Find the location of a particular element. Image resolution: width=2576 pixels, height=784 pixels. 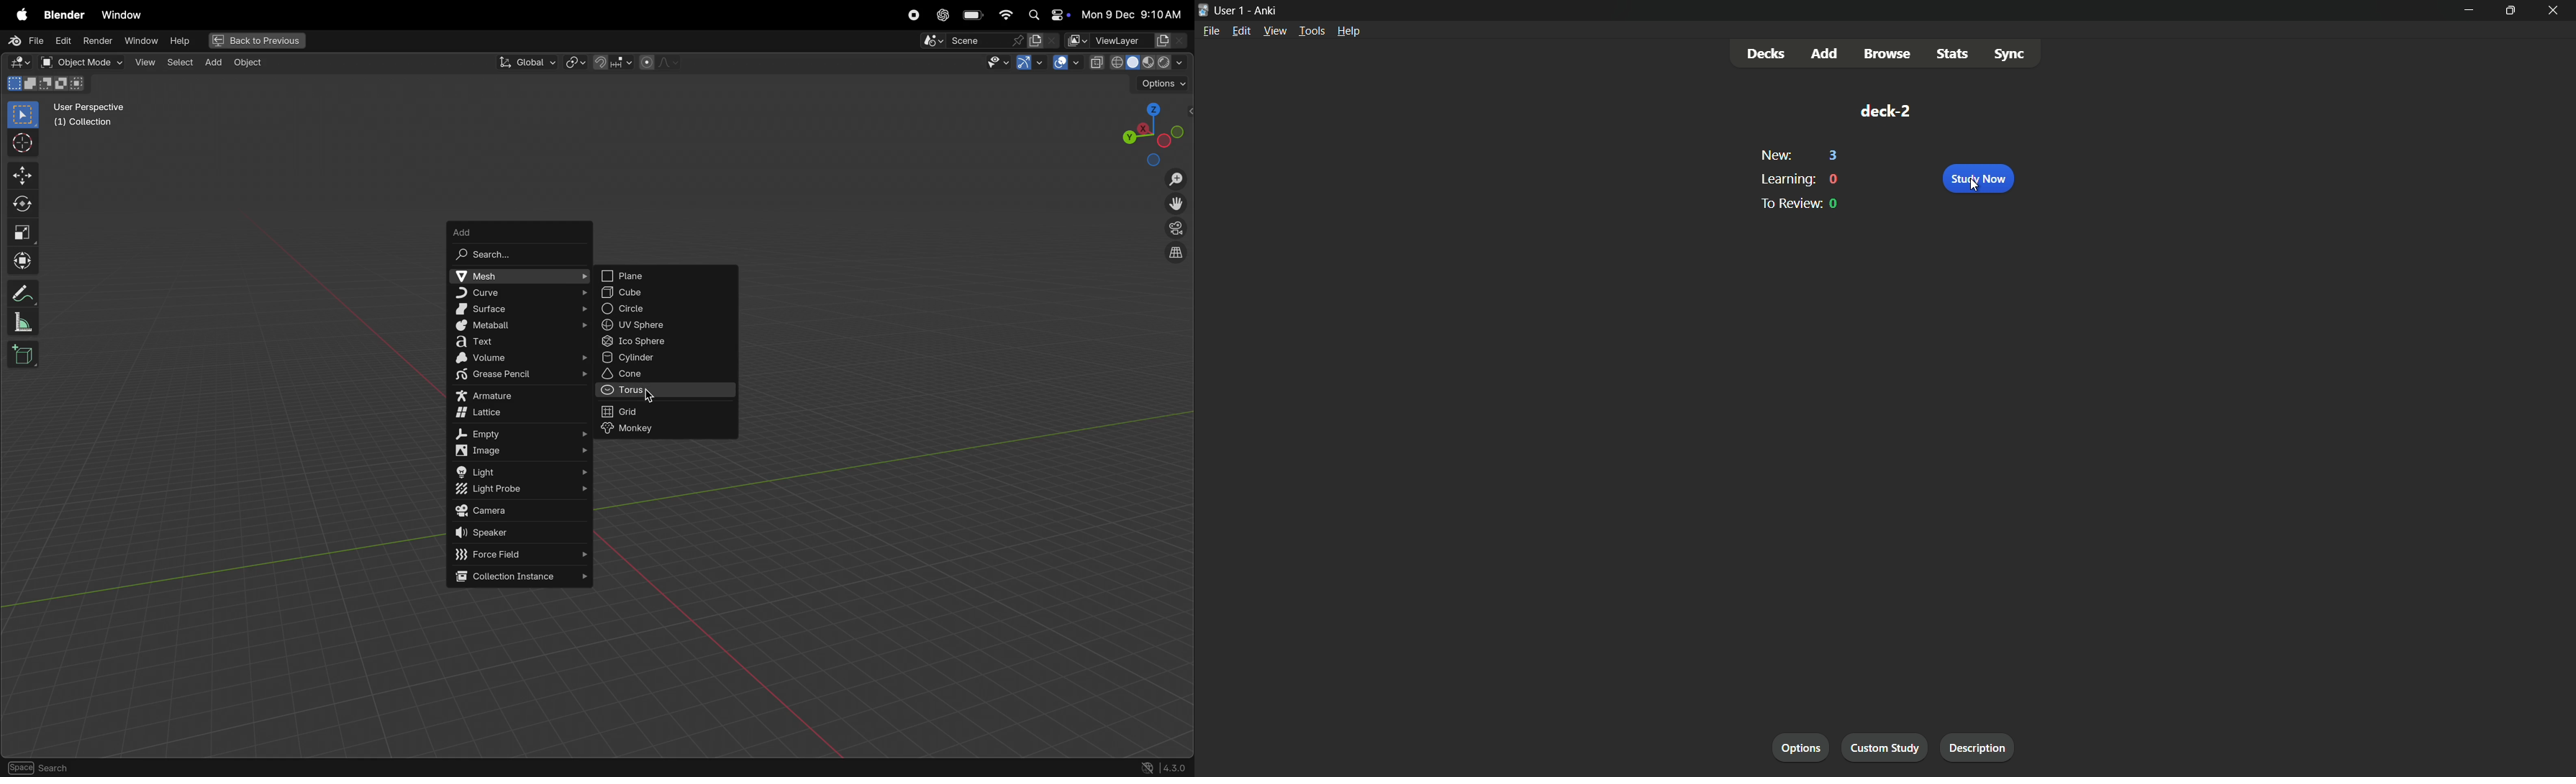

ico sphere is located at coordinates (667, 343).